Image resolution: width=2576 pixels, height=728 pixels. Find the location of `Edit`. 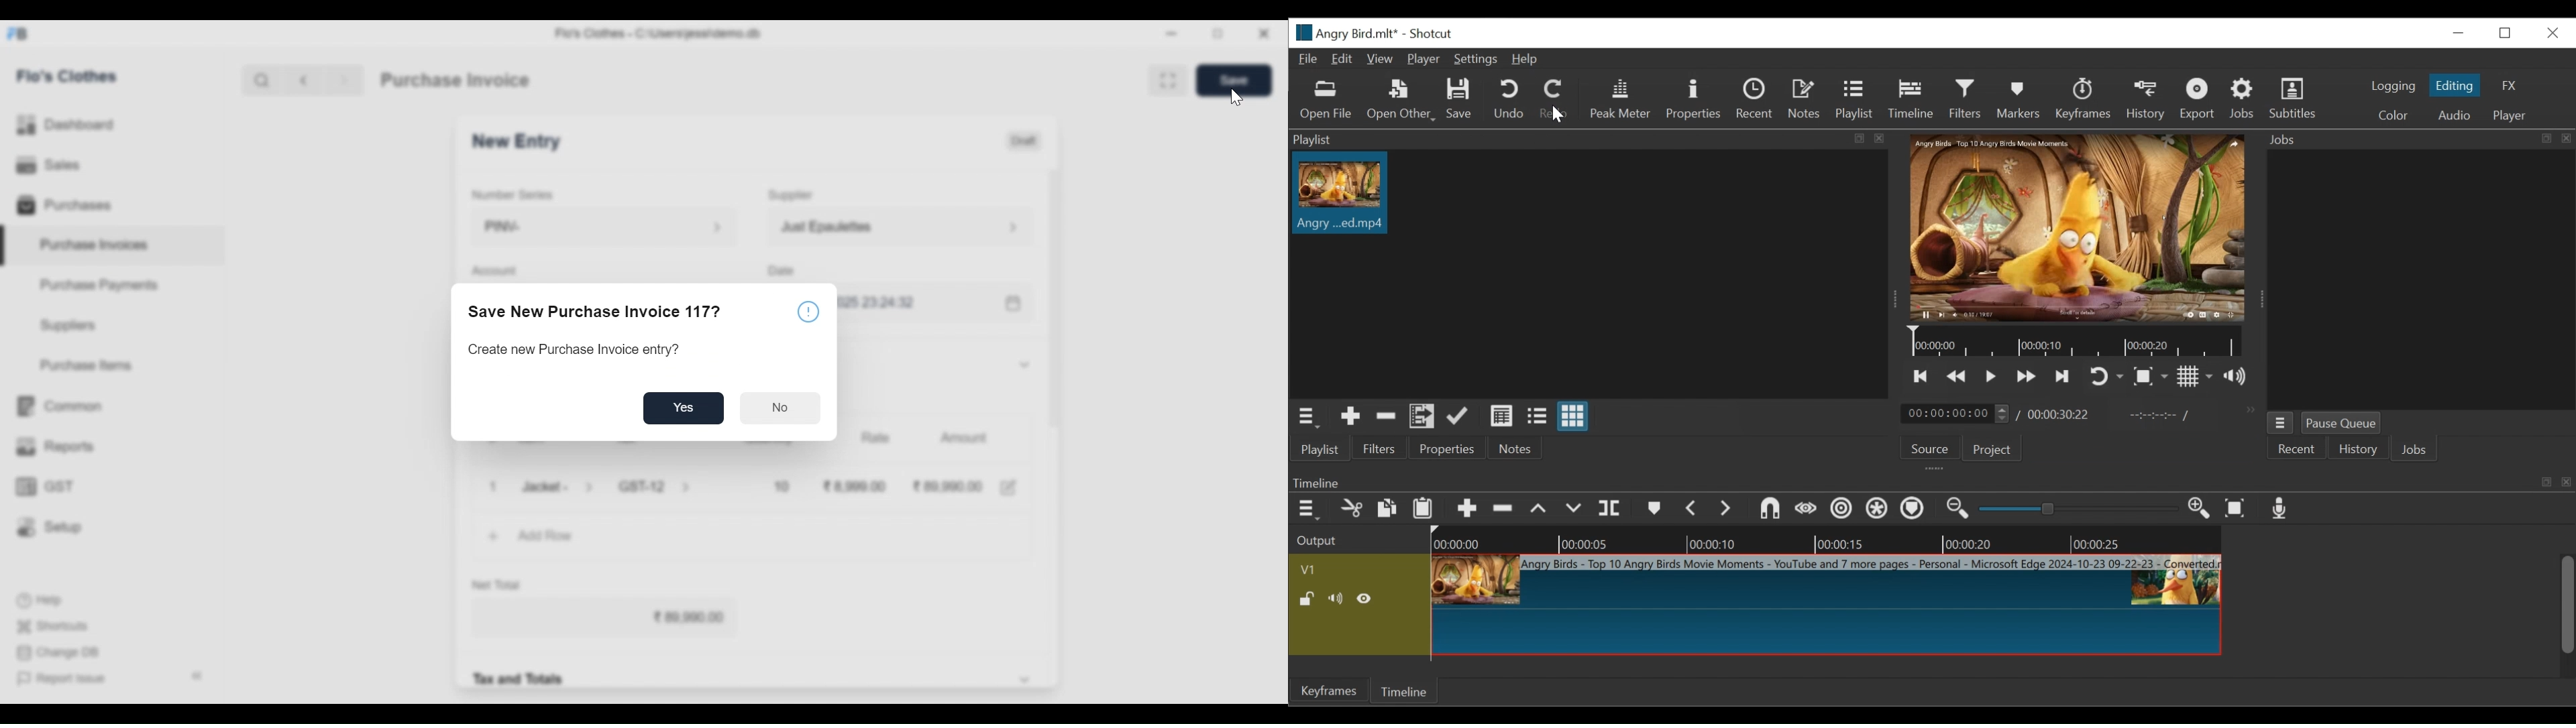

Edit is located at coordinates (1342, 60).